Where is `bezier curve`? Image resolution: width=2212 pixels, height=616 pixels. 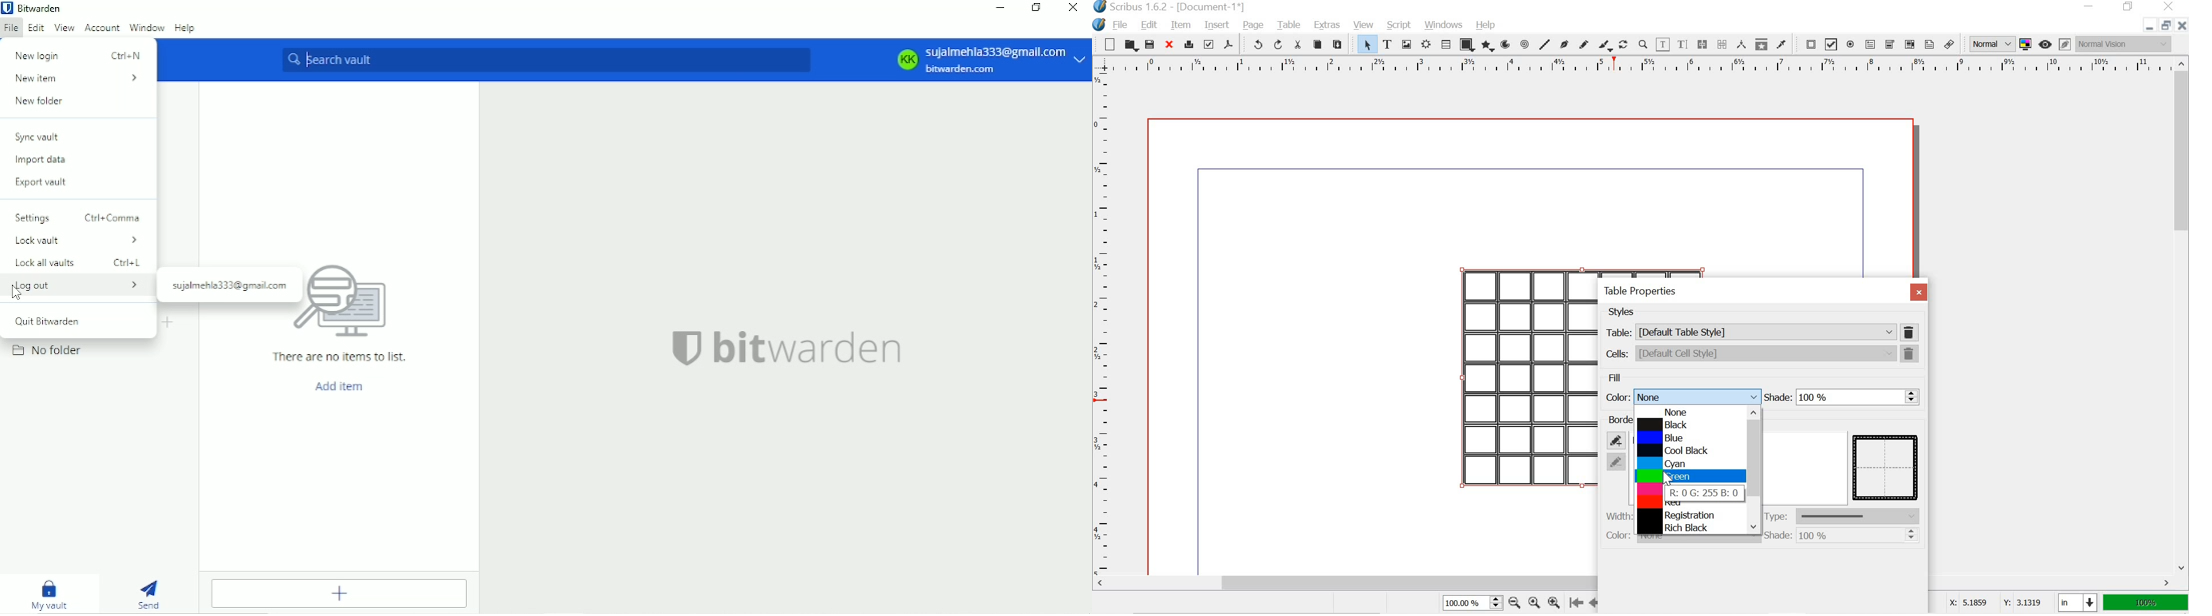 bezier curve is located at coordinates (1564, 45).